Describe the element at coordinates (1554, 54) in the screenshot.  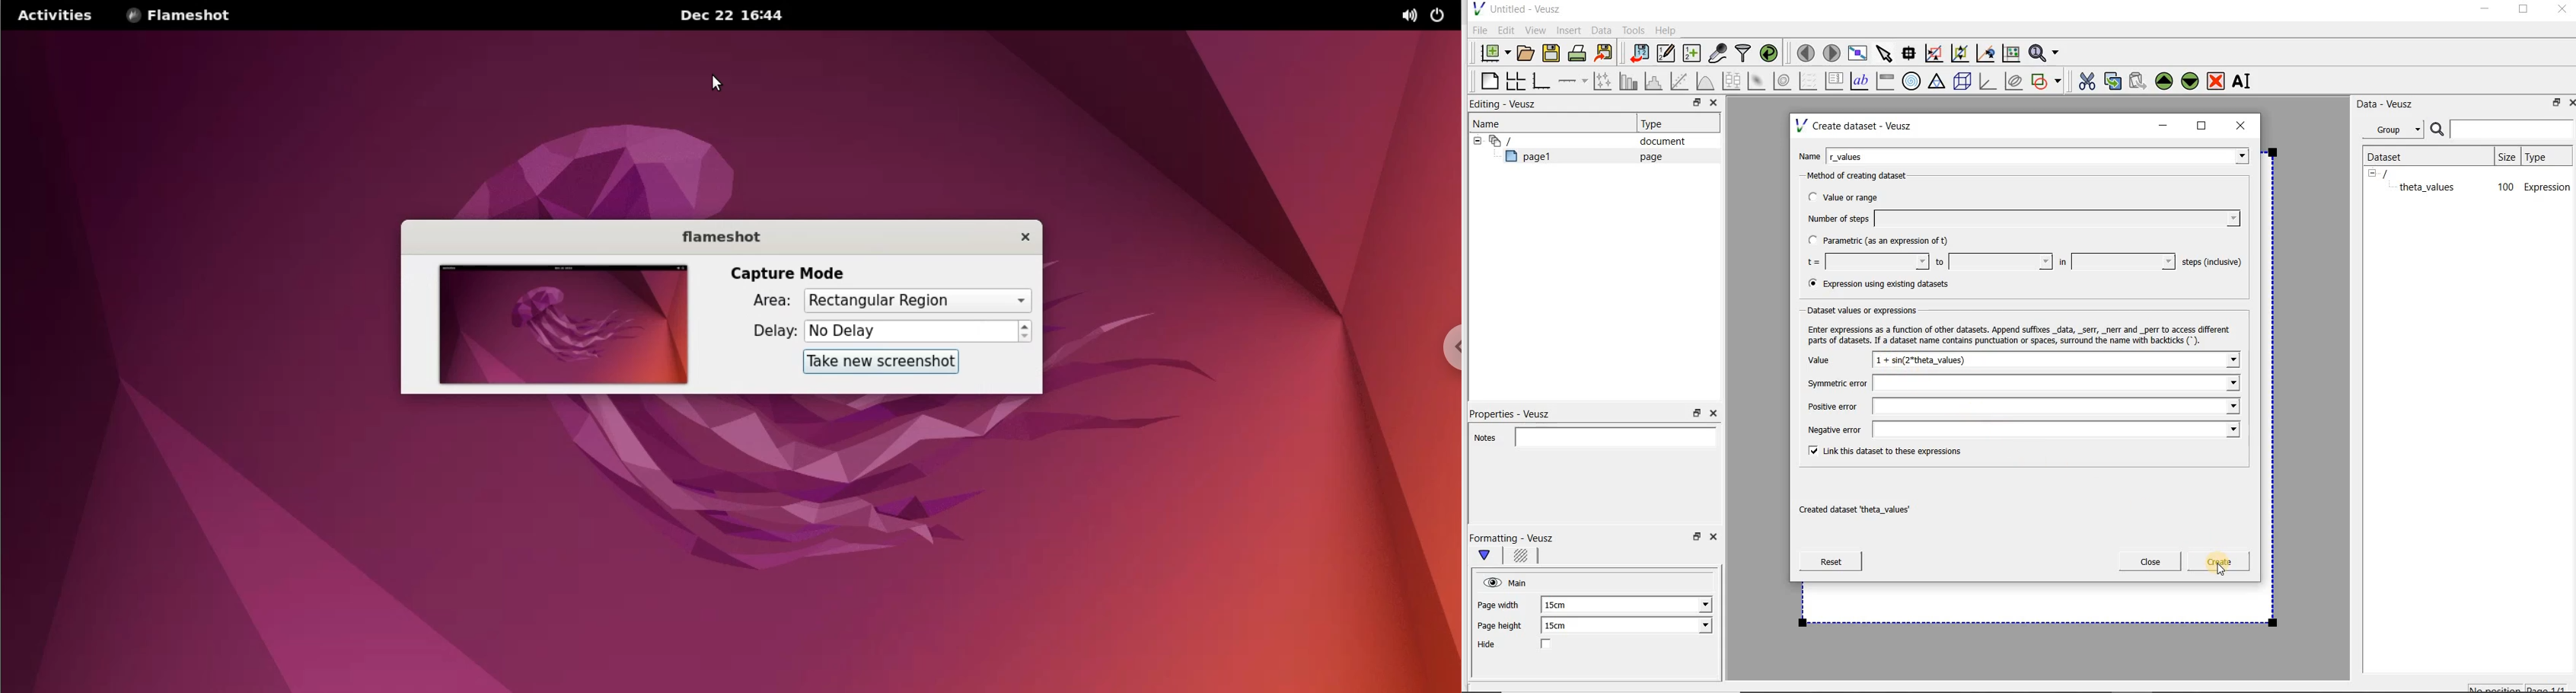
I see `save the document` at that location.